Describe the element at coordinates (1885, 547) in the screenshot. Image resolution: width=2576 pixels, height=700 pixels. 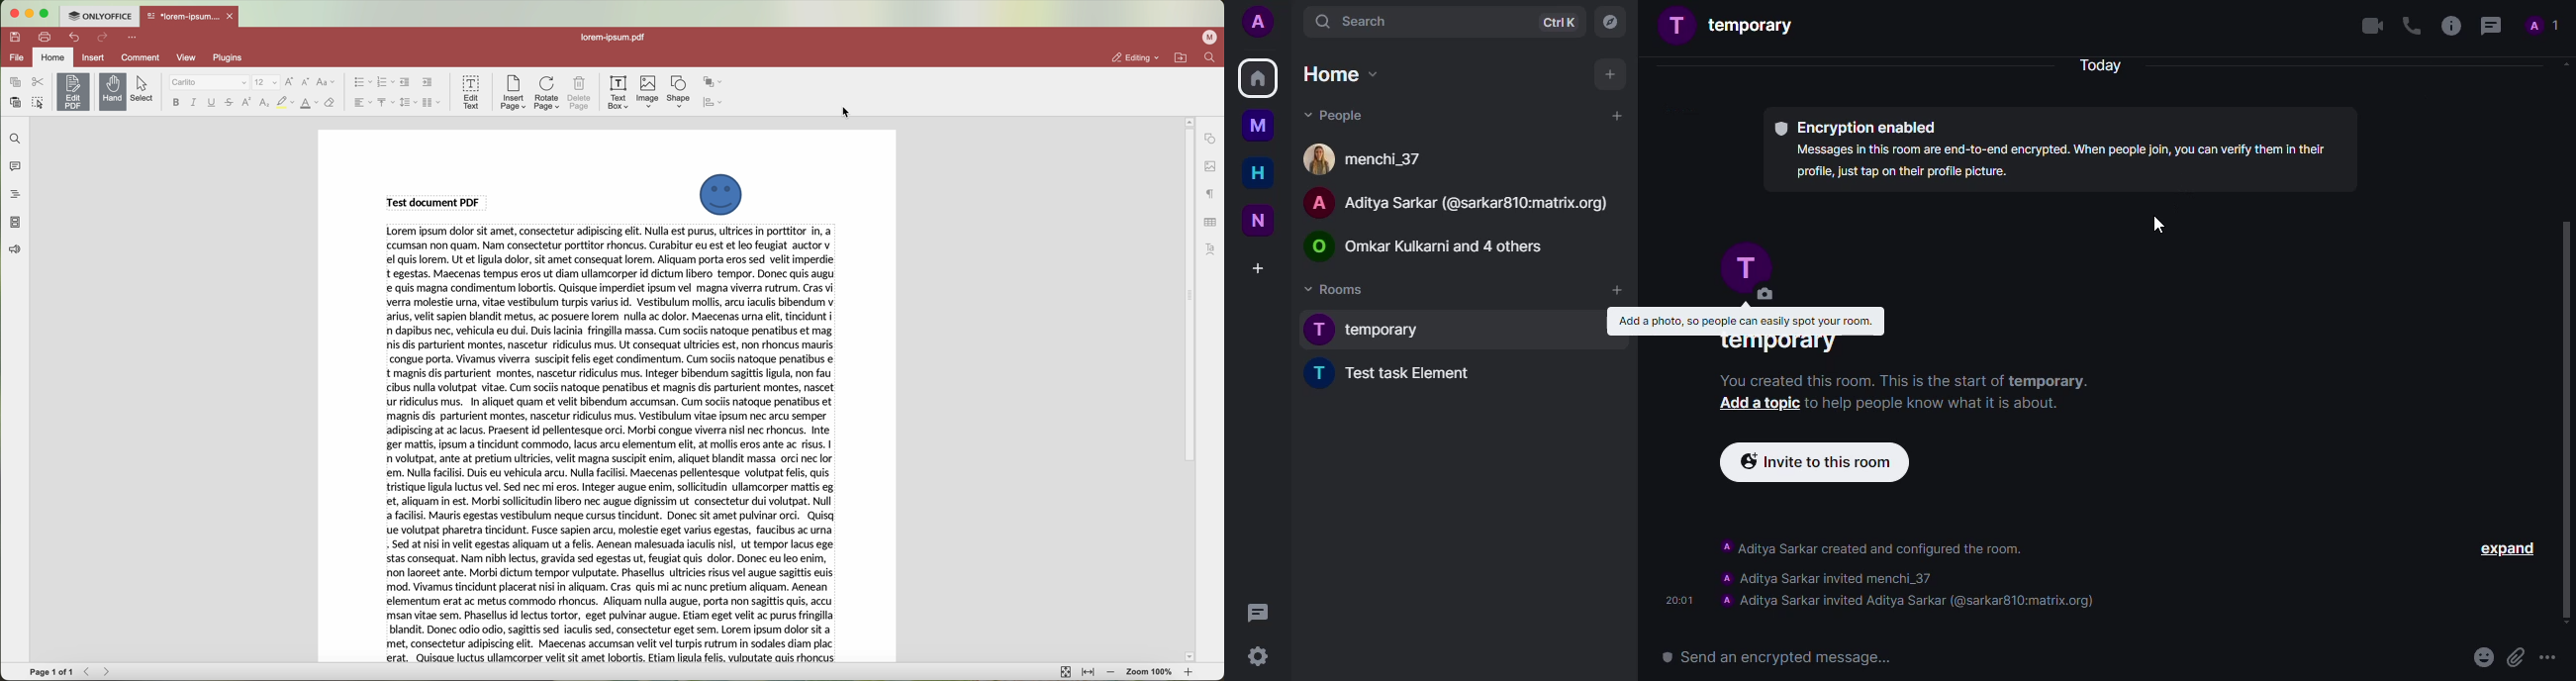
I see `escription` at that location.